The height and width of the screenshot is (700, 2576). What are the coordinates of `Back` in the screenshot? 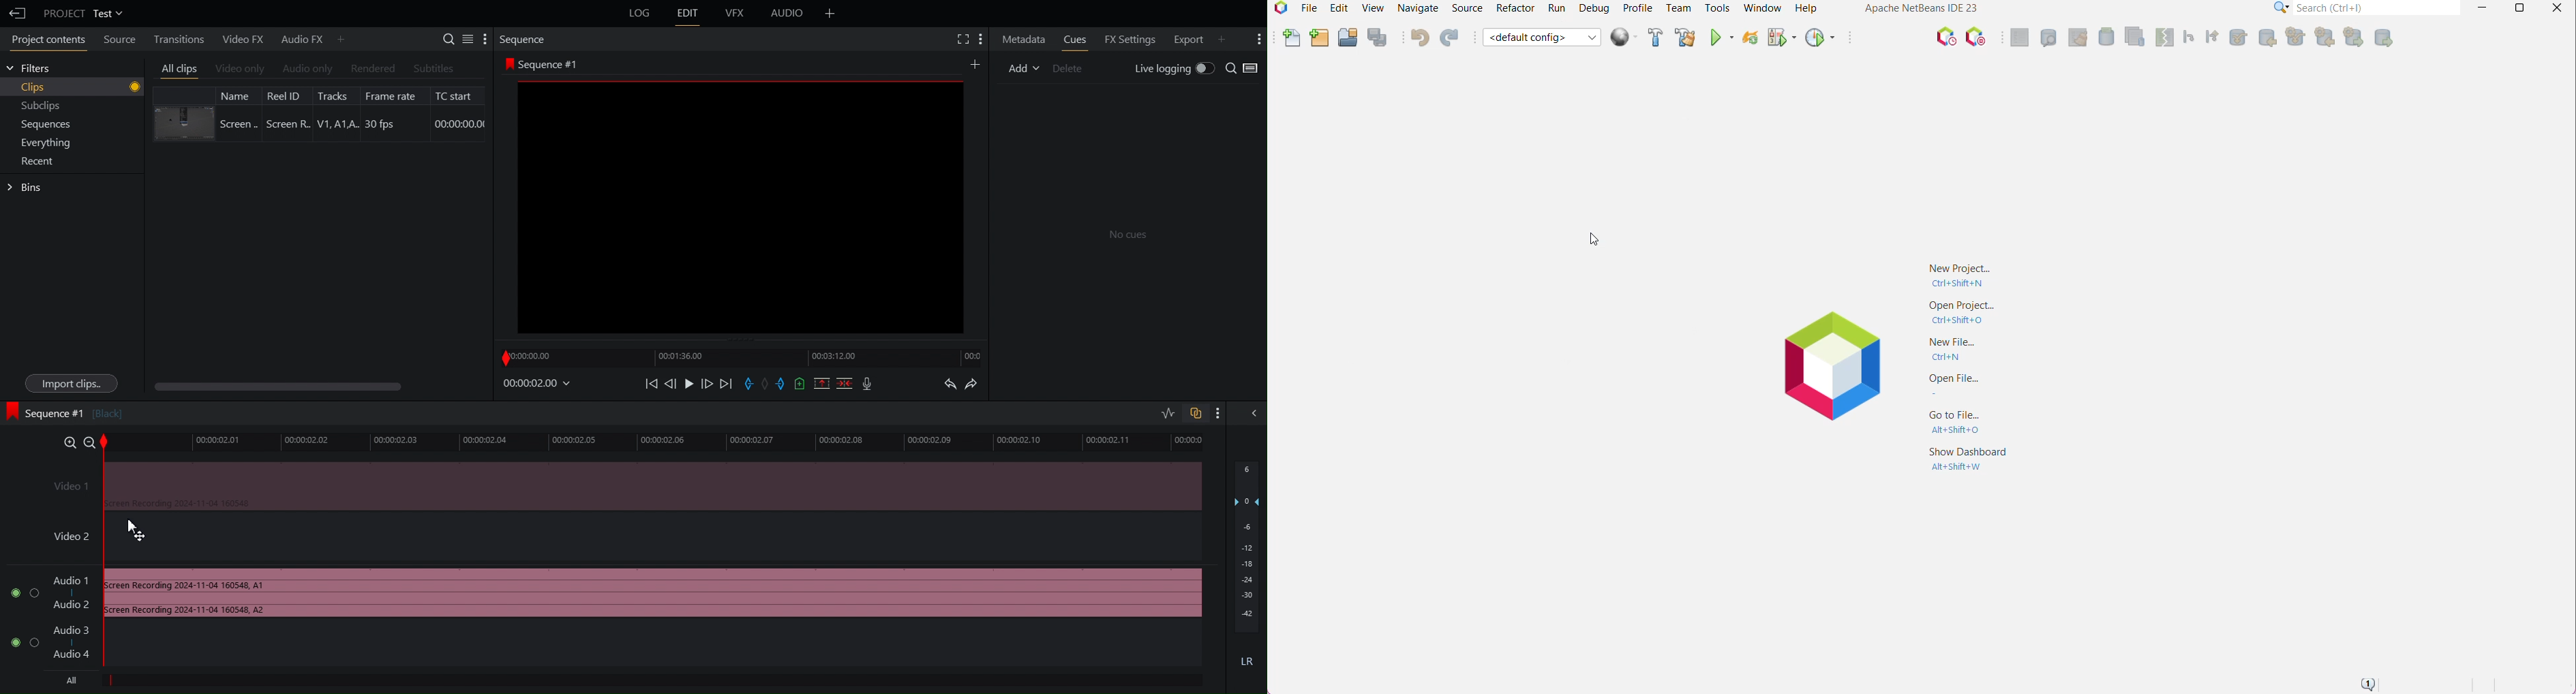 It's located at (16, 11).